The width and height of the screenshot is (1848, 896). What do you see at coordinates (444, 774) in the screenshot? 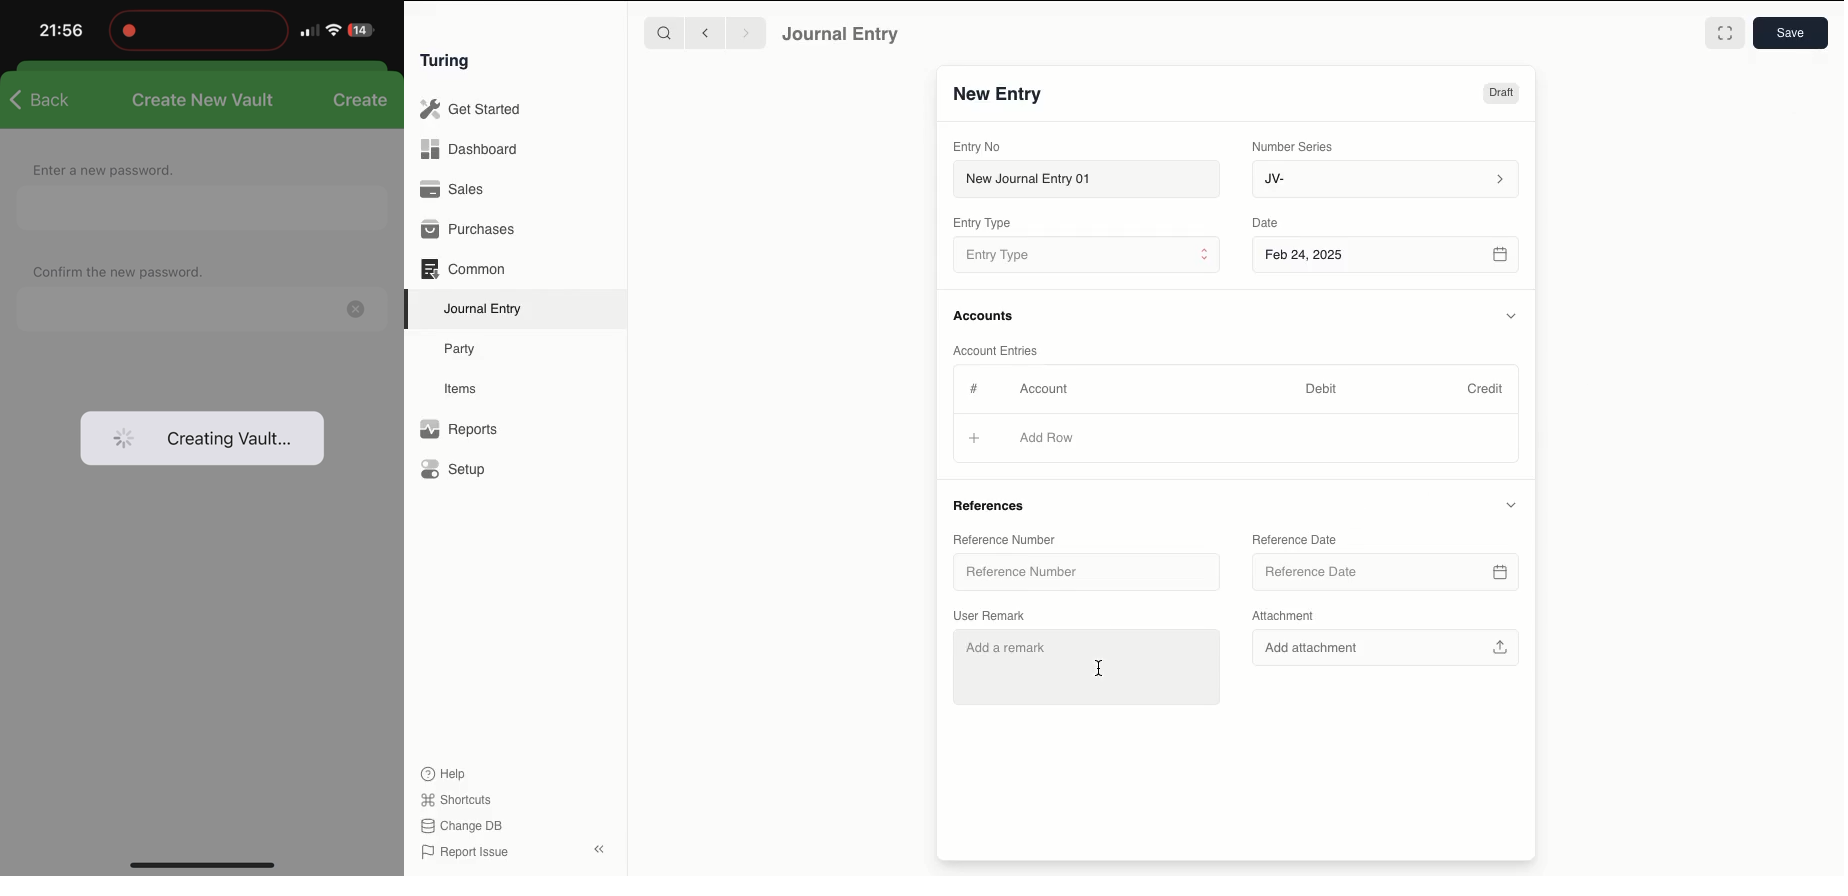
I see `Help` at bounding box center [444, 774].